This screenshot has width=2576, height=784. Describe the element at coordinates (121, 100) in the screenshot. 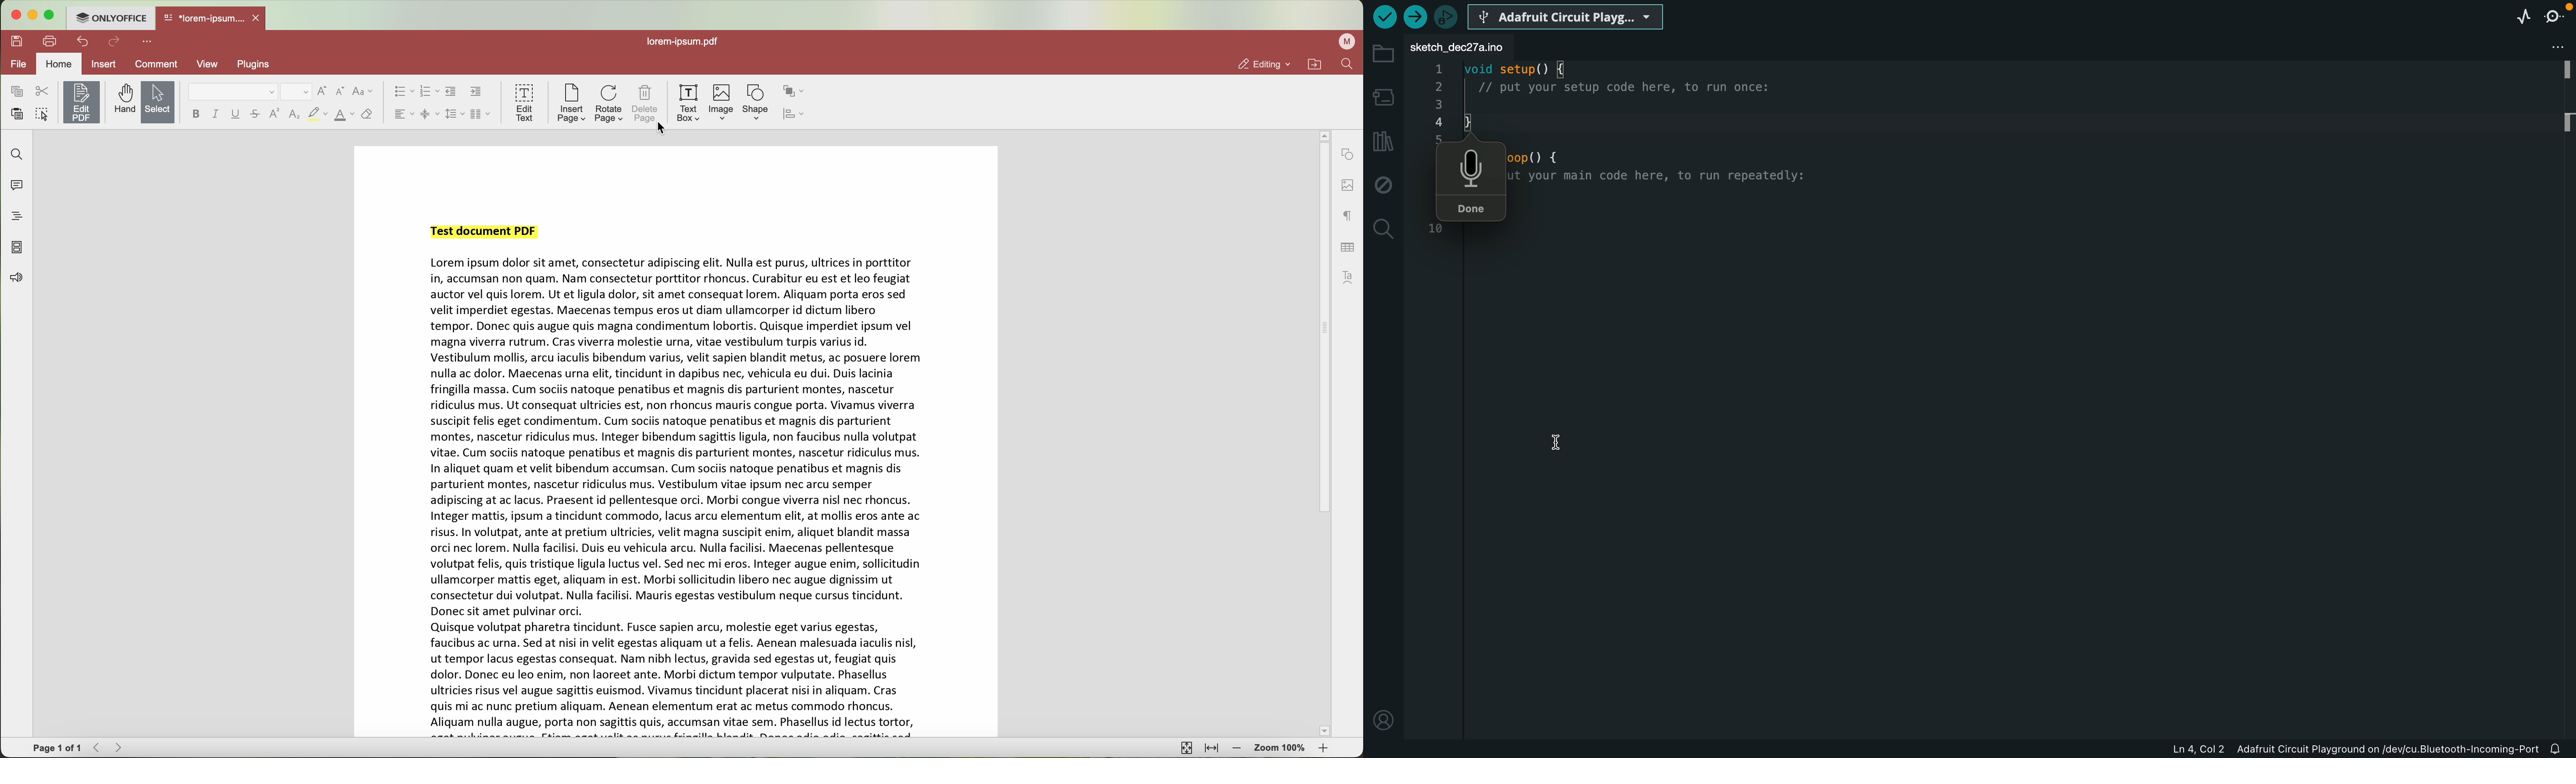

I see `hand` at that location.